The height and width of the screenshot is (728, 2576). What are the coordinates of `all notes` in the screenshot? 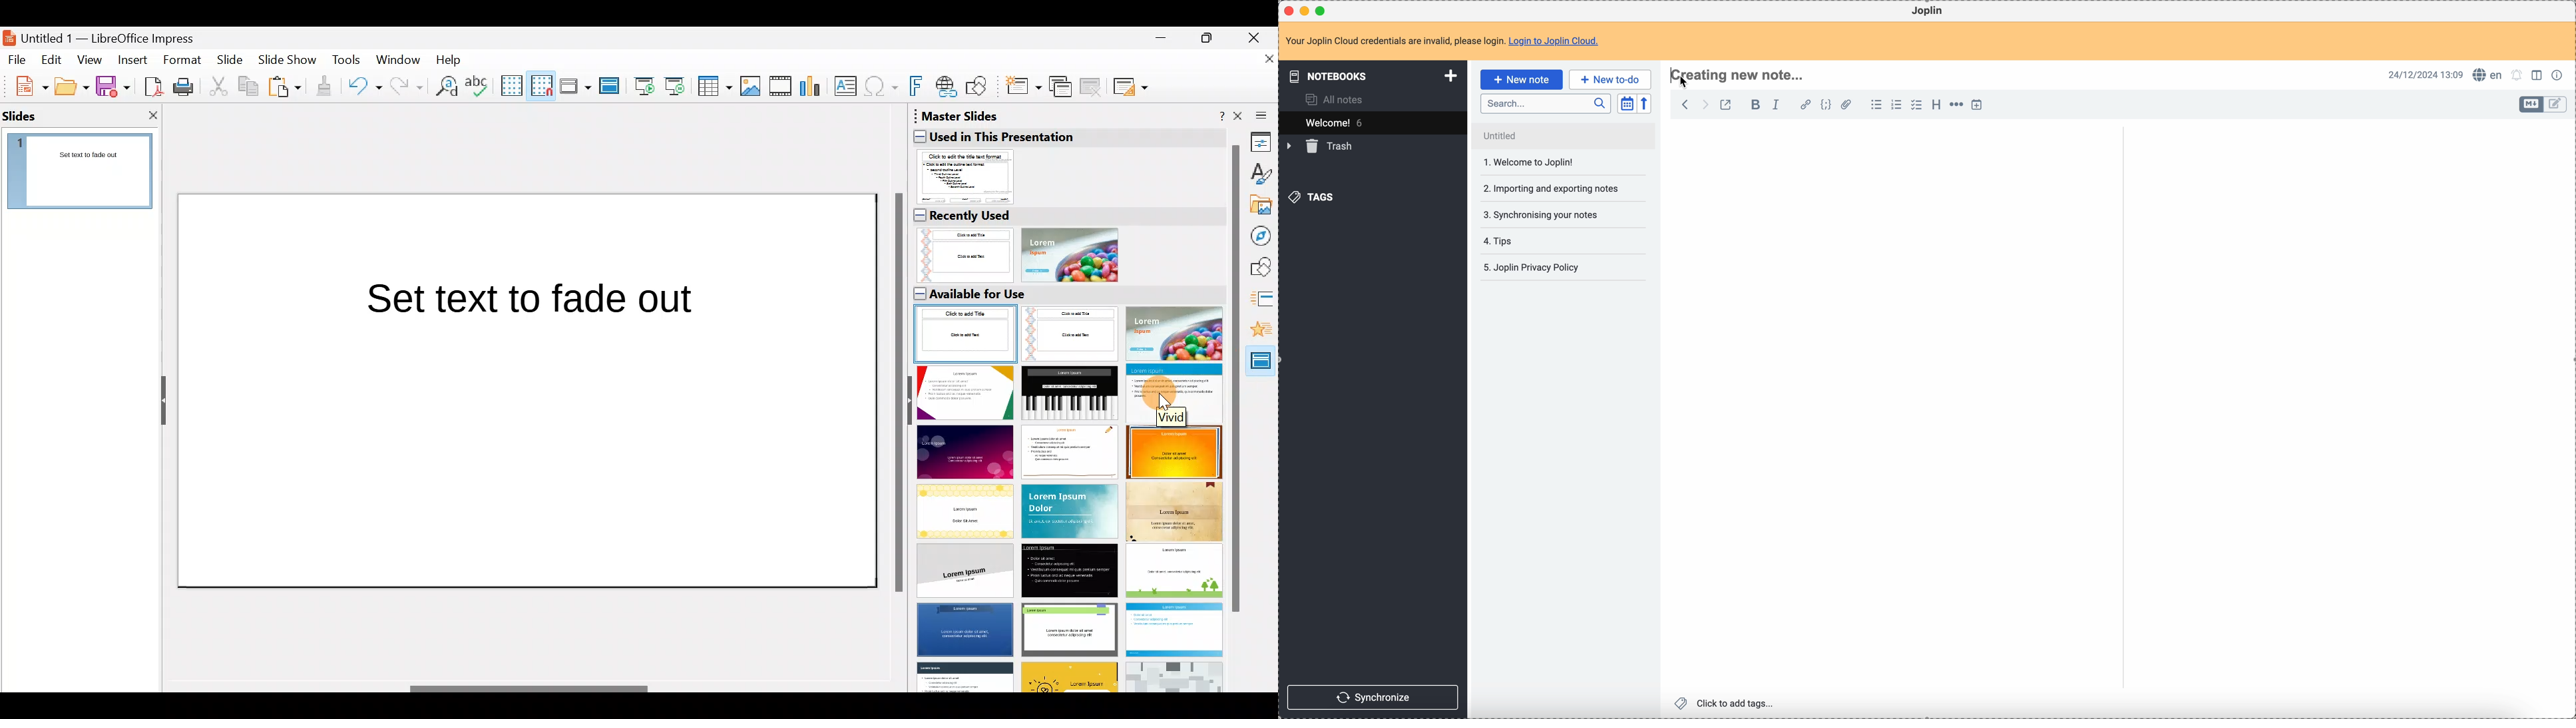 It's located at (1338, 99).